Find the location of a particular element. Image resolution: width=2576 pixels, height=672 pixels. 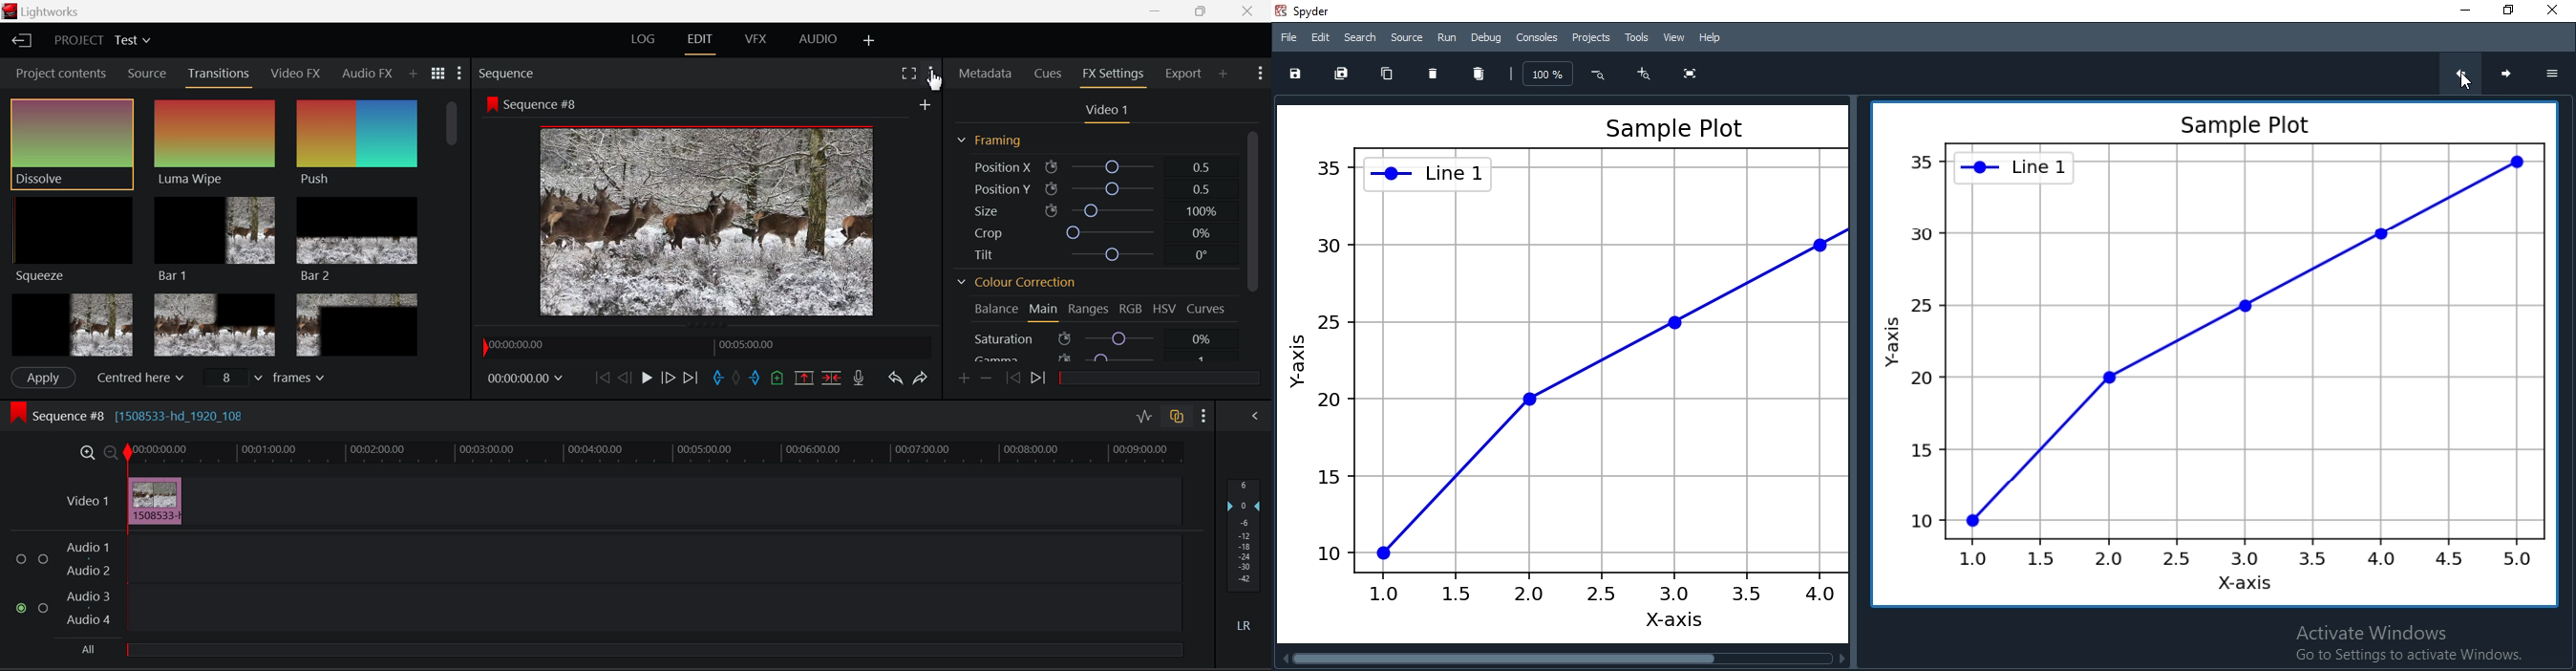

Restore Down is located at coordinates (1160, 11).